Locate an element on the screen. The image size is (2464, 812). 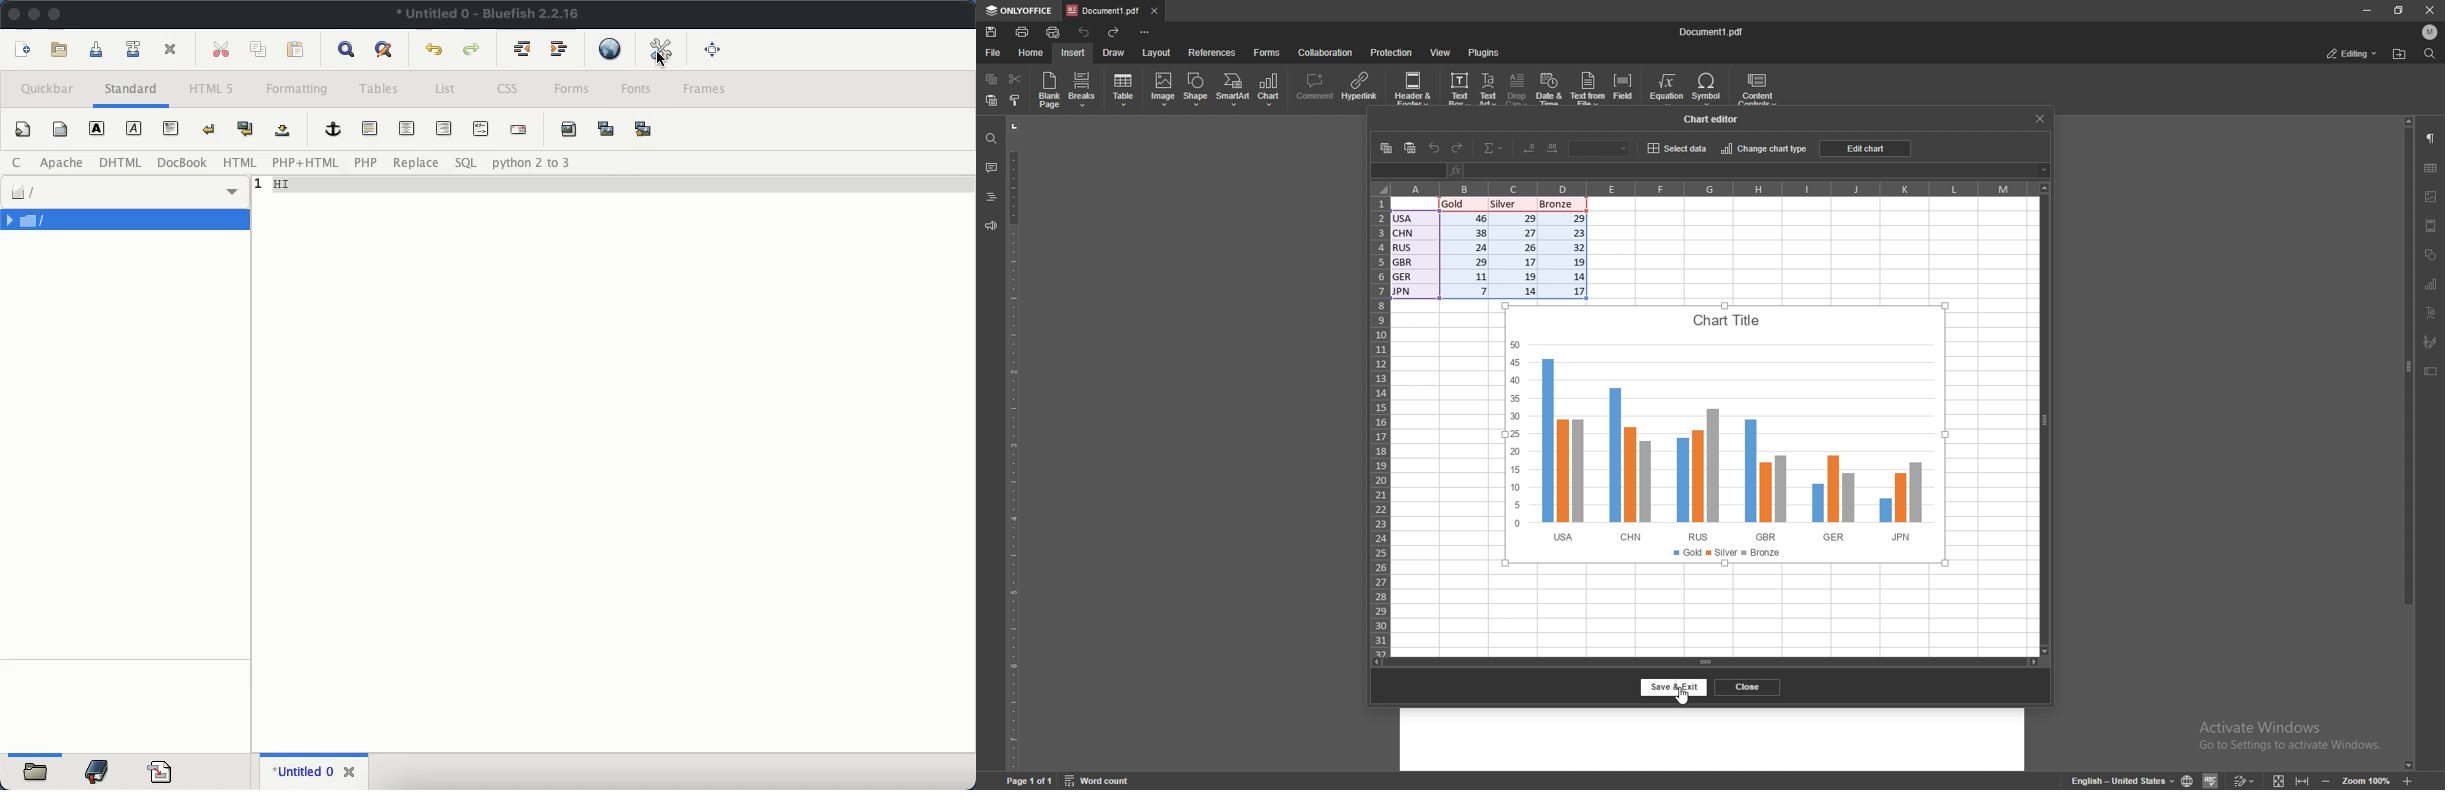
38 is located at coordinates (1475, 233).